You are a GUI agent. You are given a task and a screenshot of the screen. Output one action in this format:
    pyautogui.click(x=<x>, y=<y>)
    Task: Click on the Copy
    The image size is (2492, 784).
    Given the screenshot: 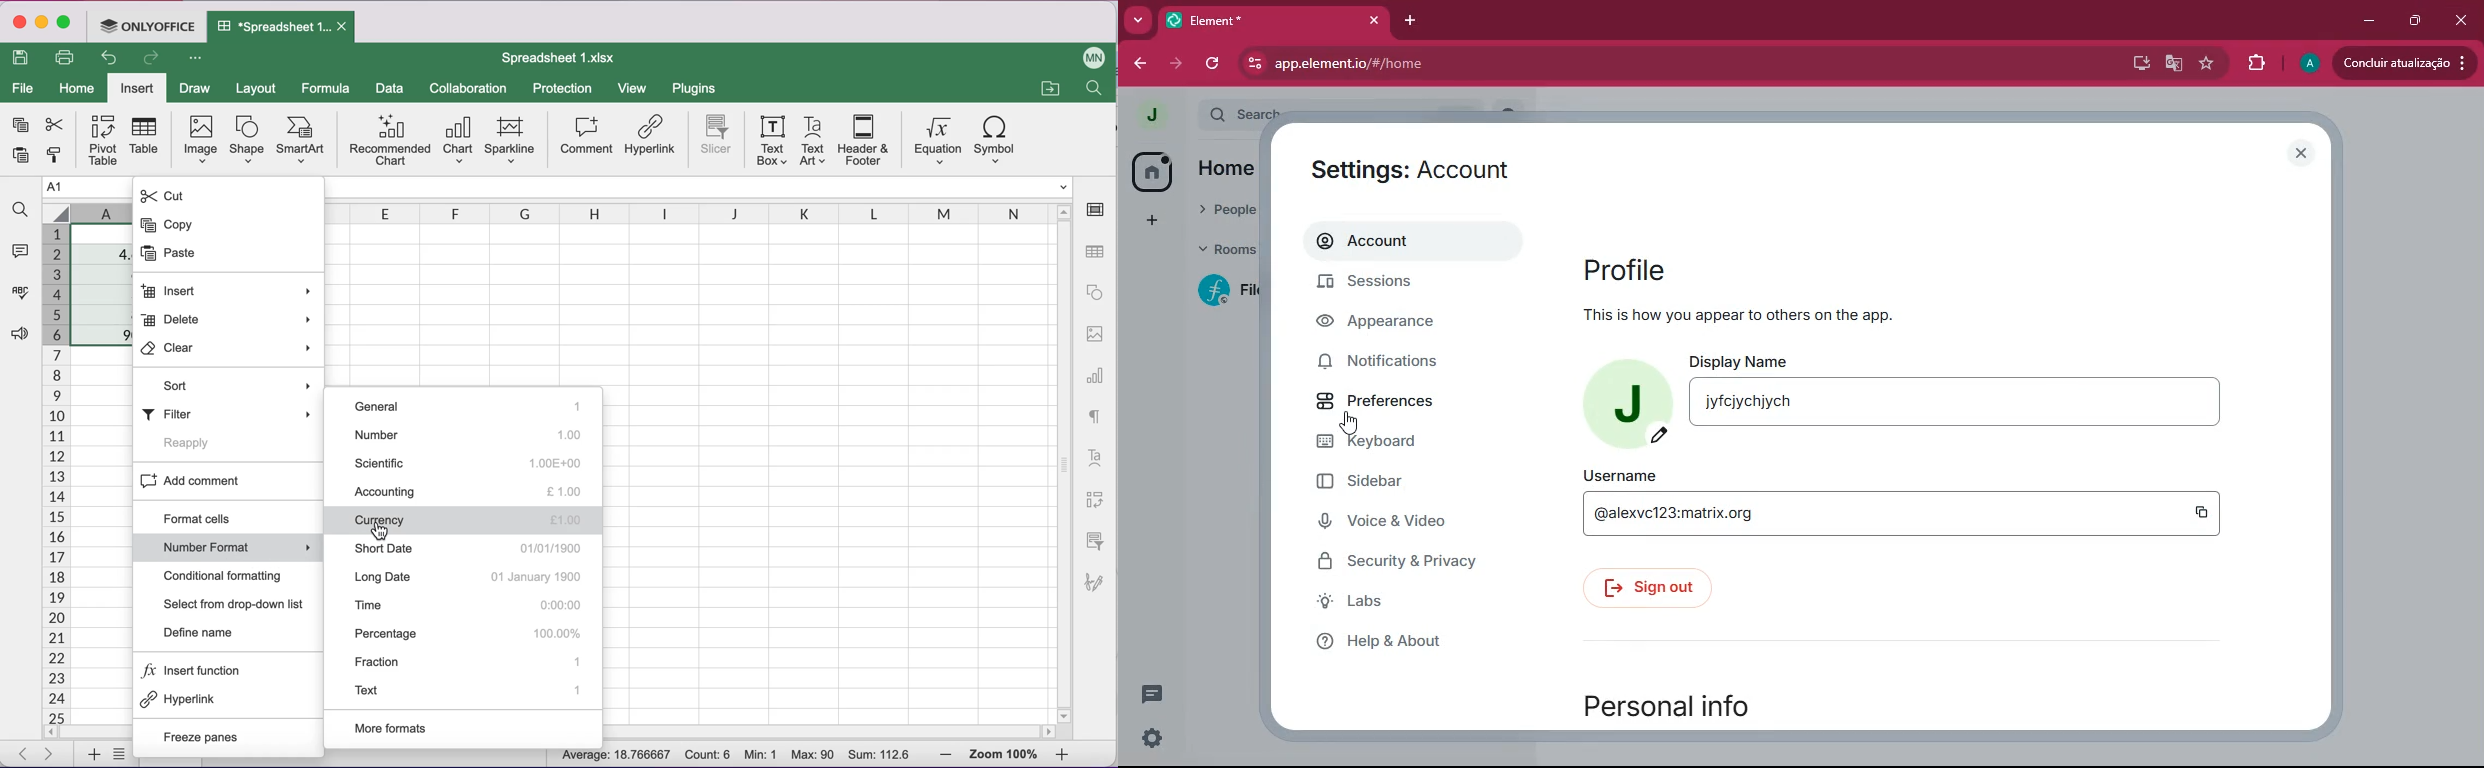 What is the action you would take?
    pyautogui.click(x=196, y=225)
    